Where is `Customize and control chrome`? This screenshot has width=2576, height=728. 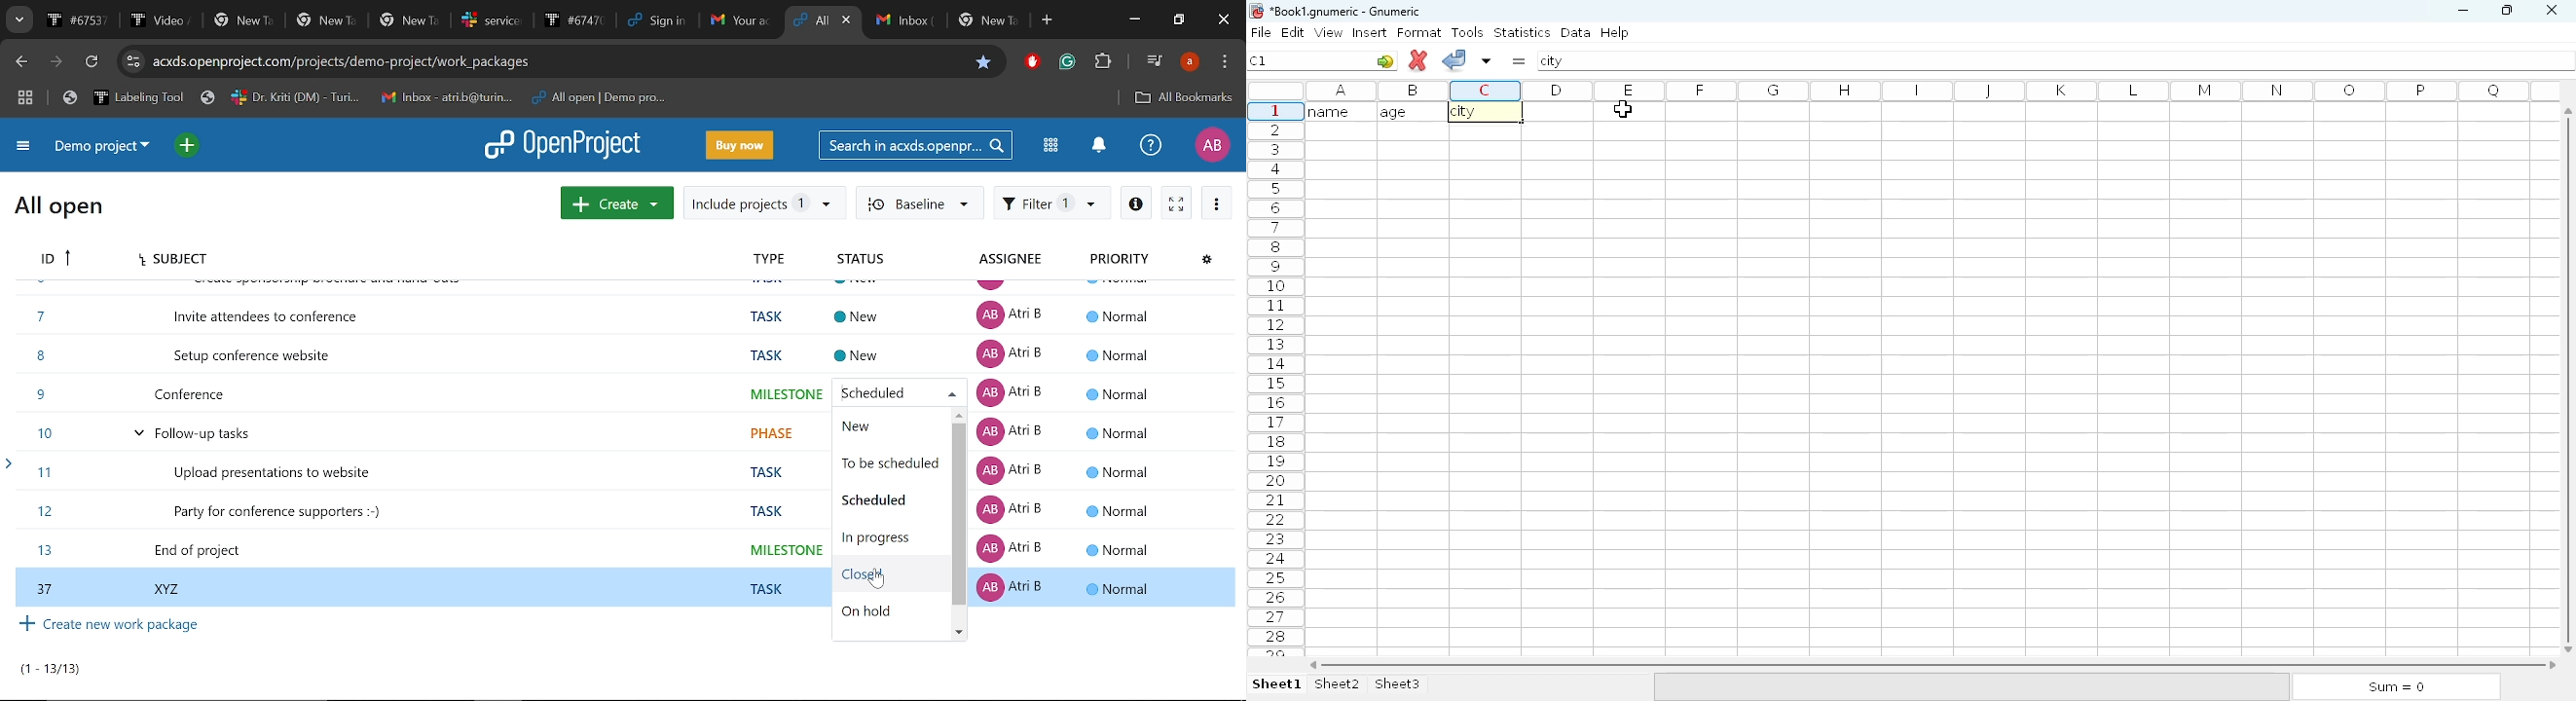
Customize and control chrome is located at coordinates (1224, 62).